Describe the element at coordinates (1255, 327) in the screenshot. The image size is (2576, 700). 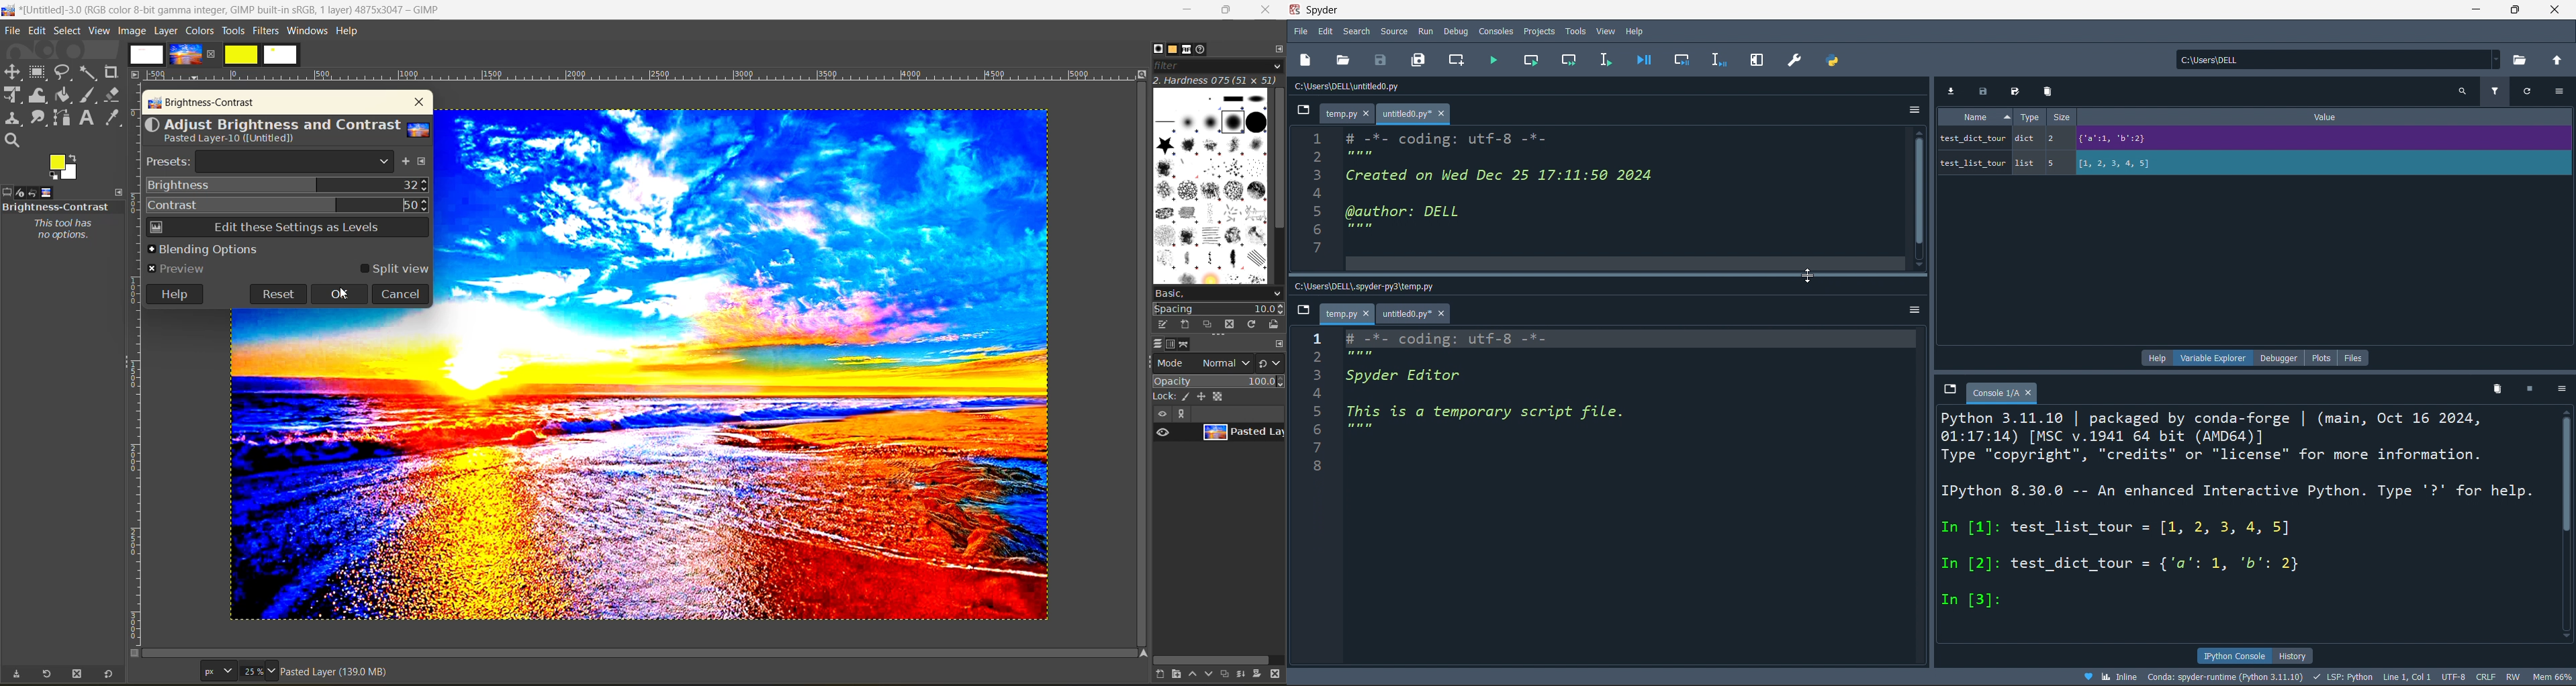
I see `refresh brush` at that location.